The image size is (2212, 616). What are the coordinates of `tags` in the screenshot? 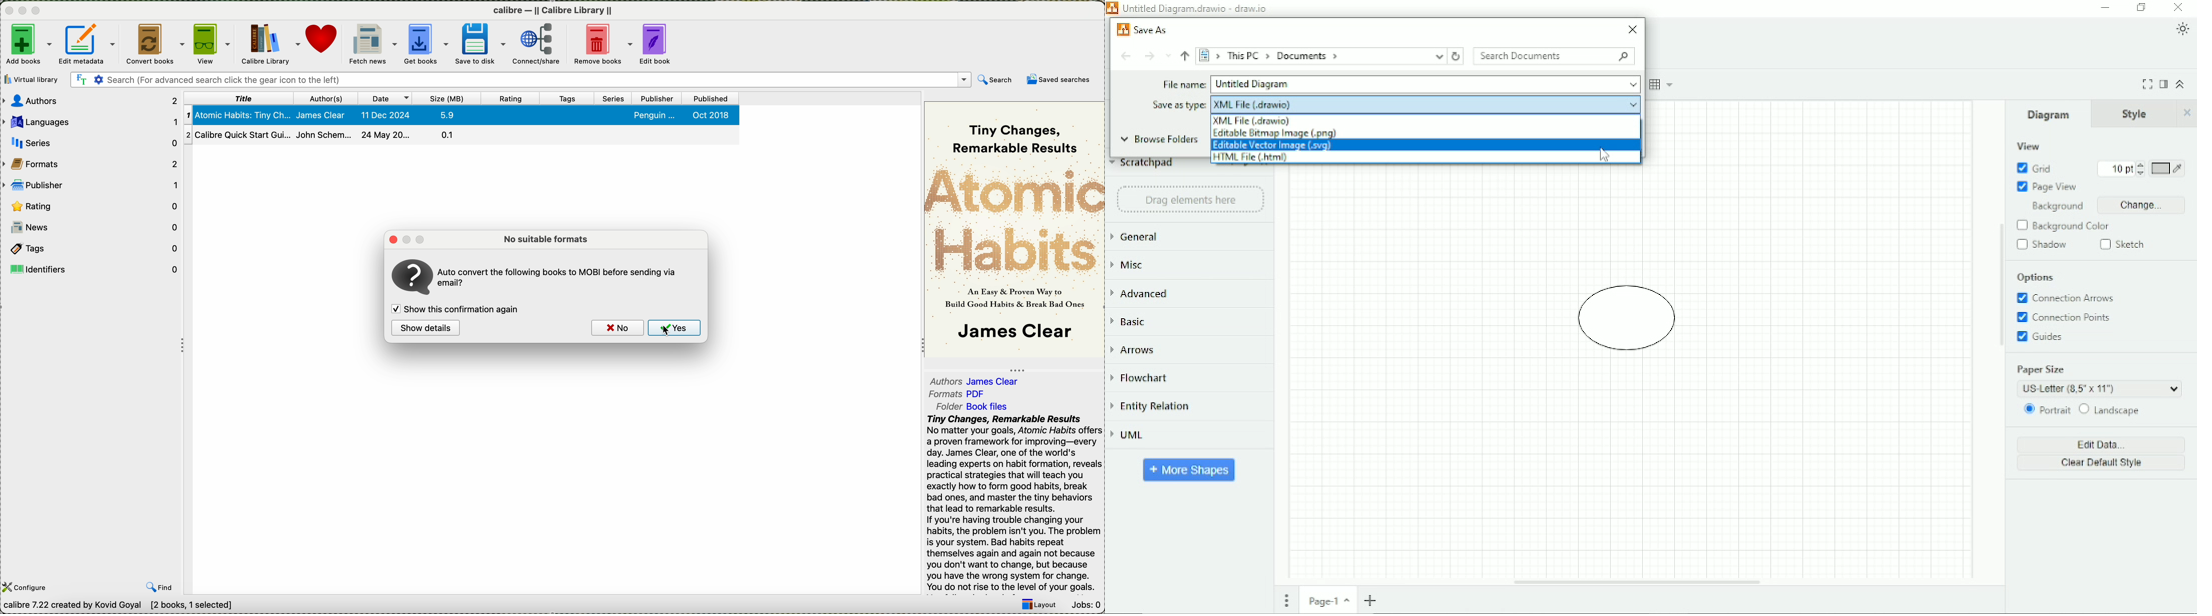 It's located at (569, 98).